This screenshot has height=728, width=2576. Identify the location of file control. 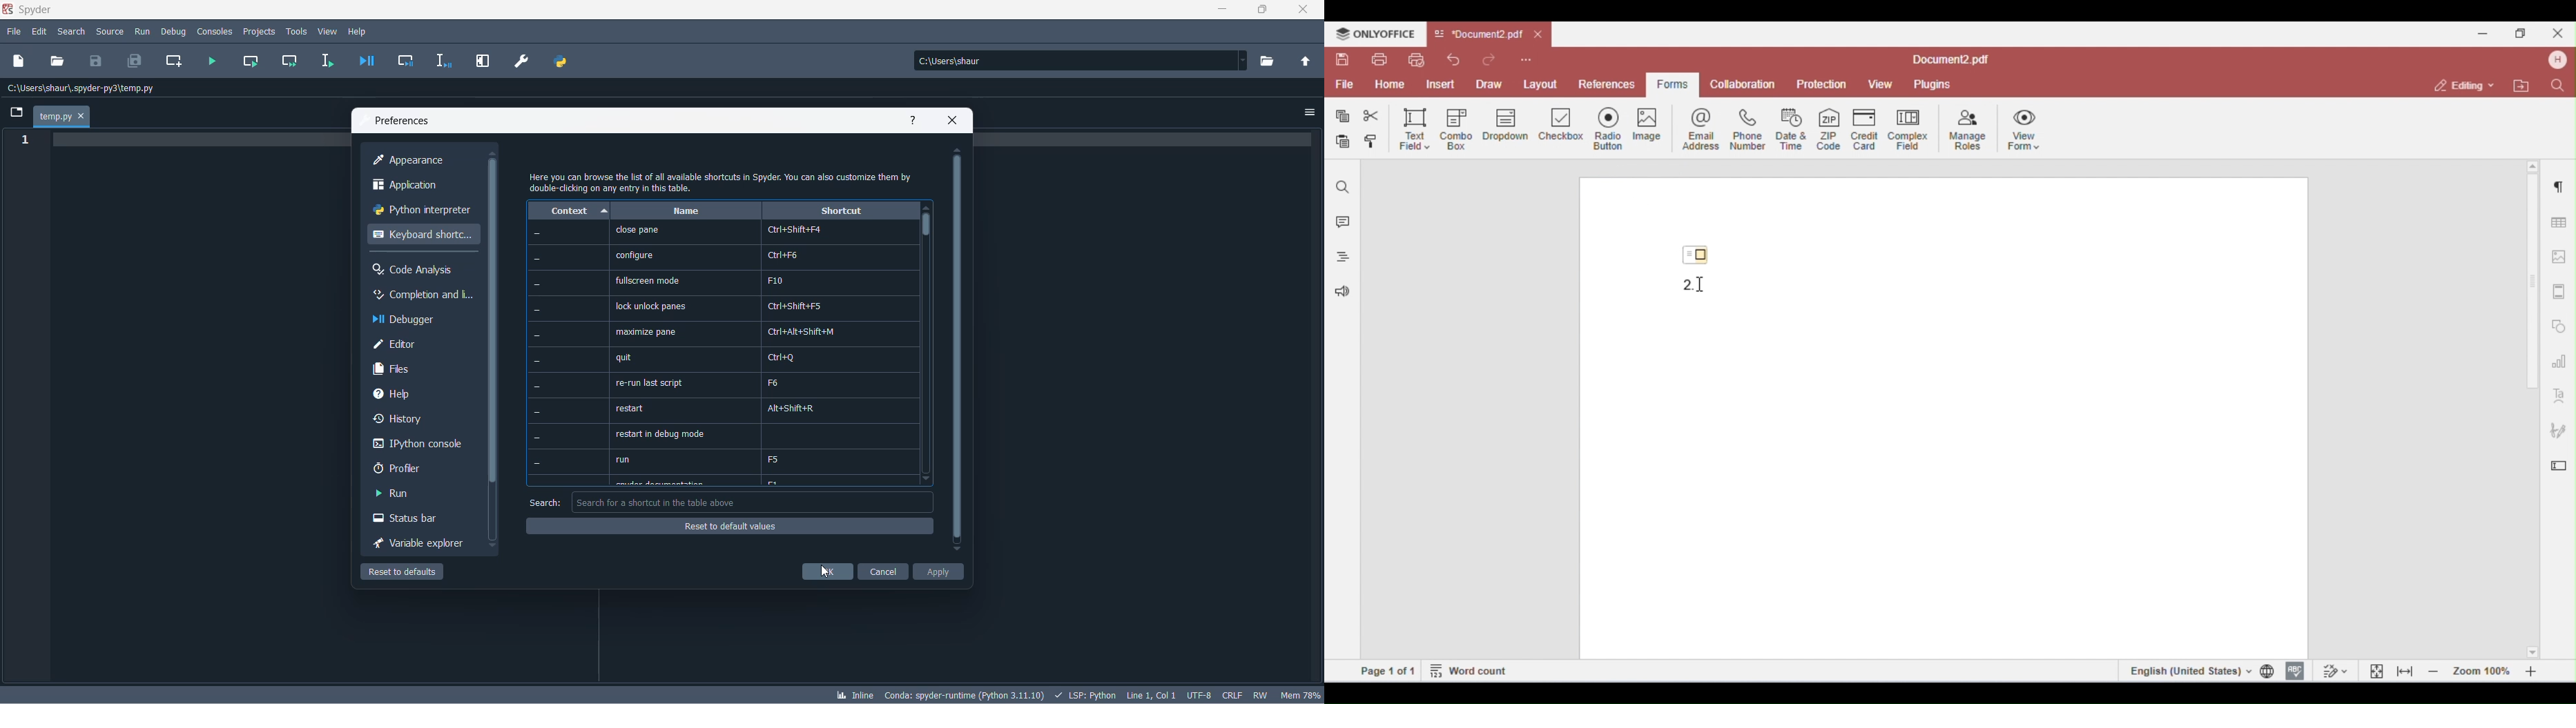
(1263, 694).